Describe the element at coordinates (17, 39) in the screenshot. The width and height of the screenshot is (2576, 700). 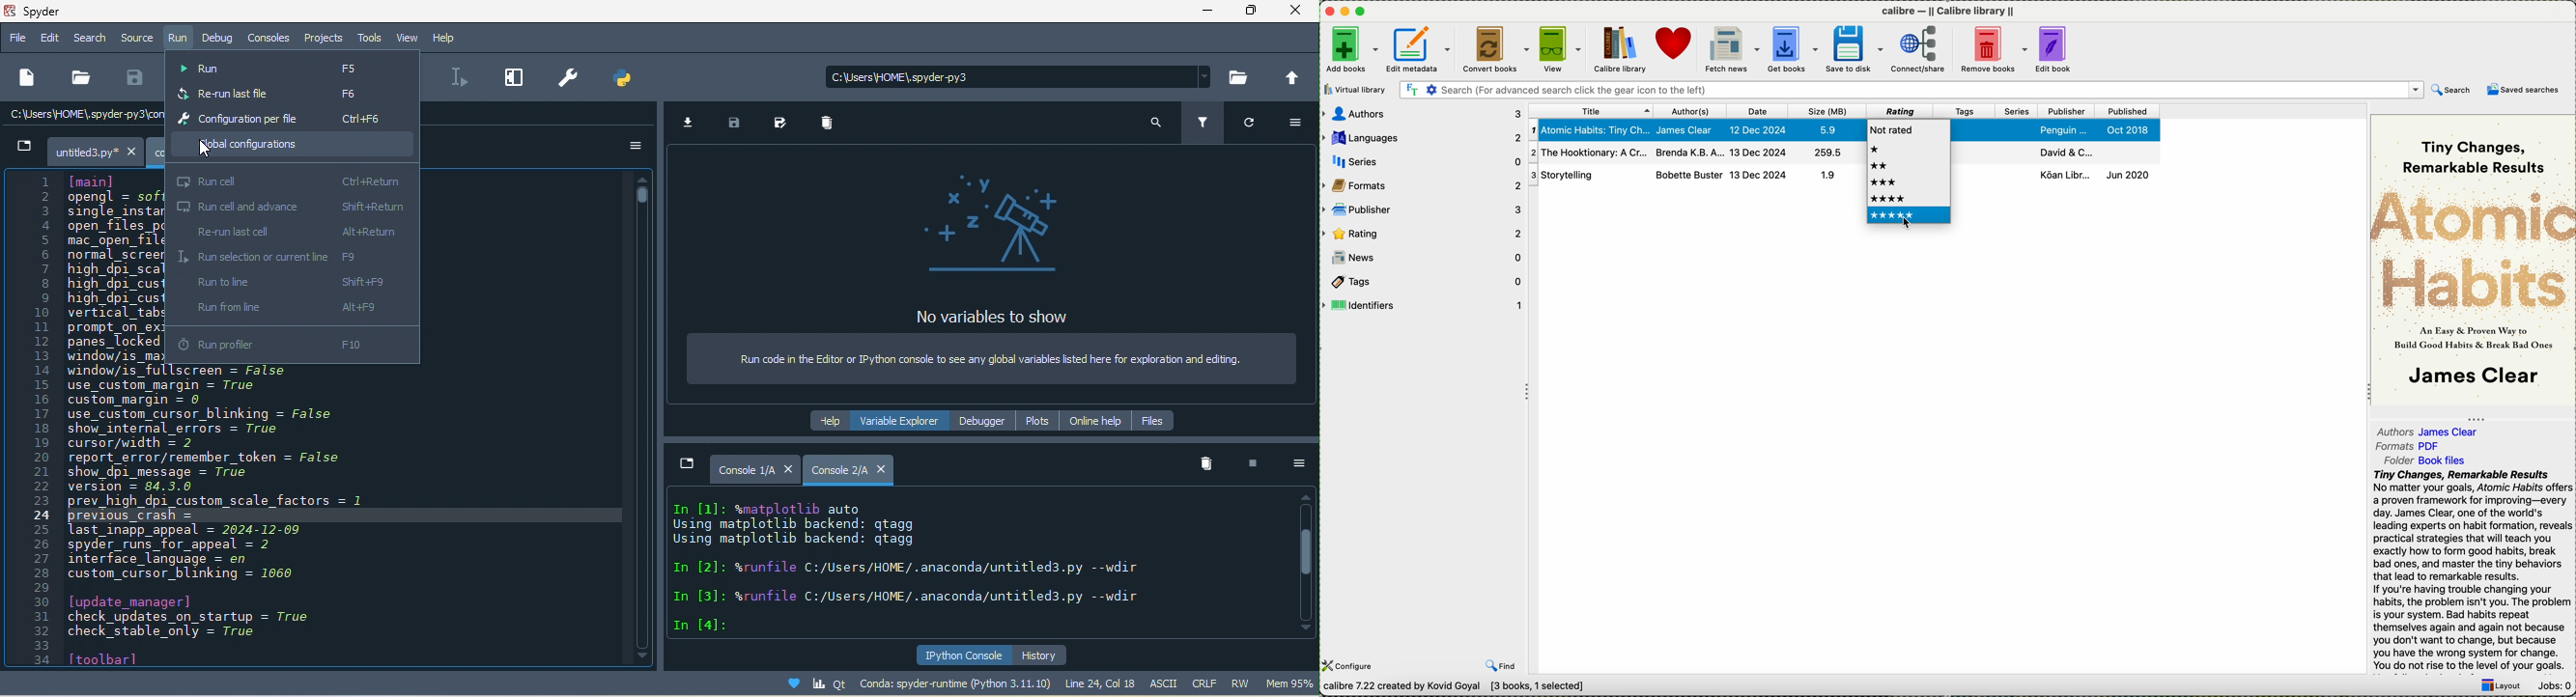
I see `file` at that location.